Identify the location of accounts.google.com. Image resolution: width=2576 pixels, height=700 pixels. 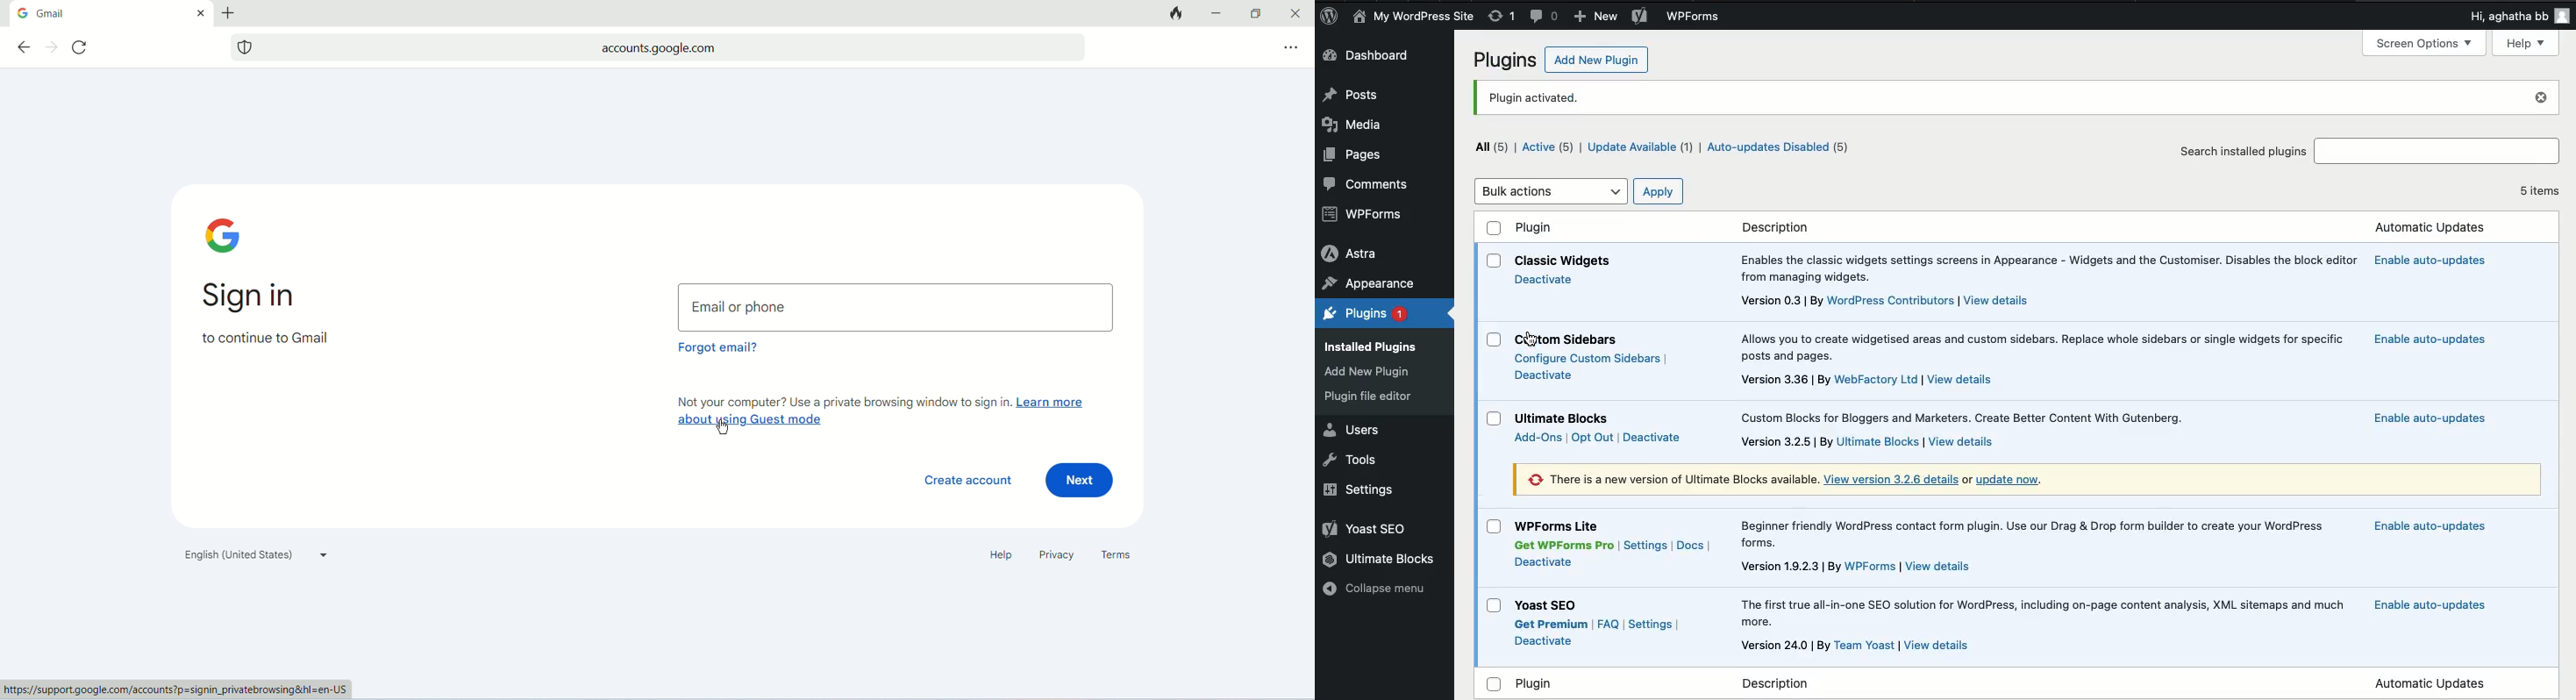
(673, 47).